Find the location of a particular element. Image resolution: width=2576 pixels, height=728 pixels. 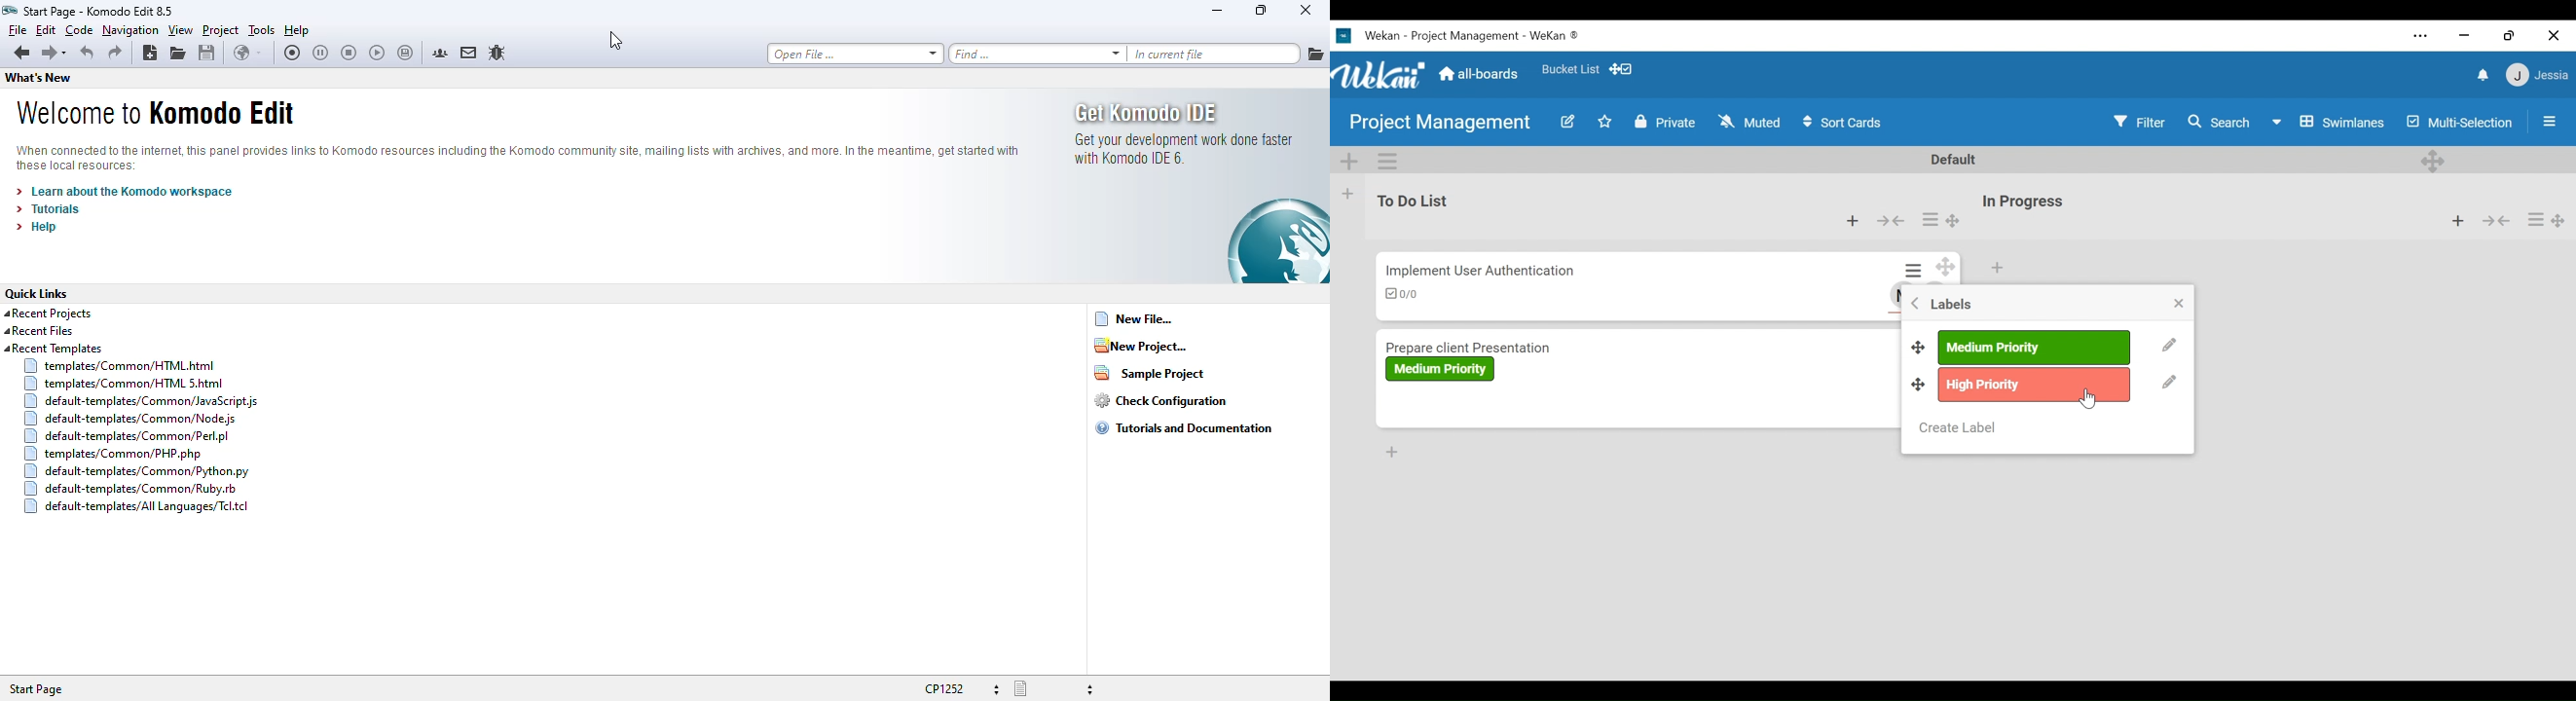

Board Name is located at coordinates (1441, 124).